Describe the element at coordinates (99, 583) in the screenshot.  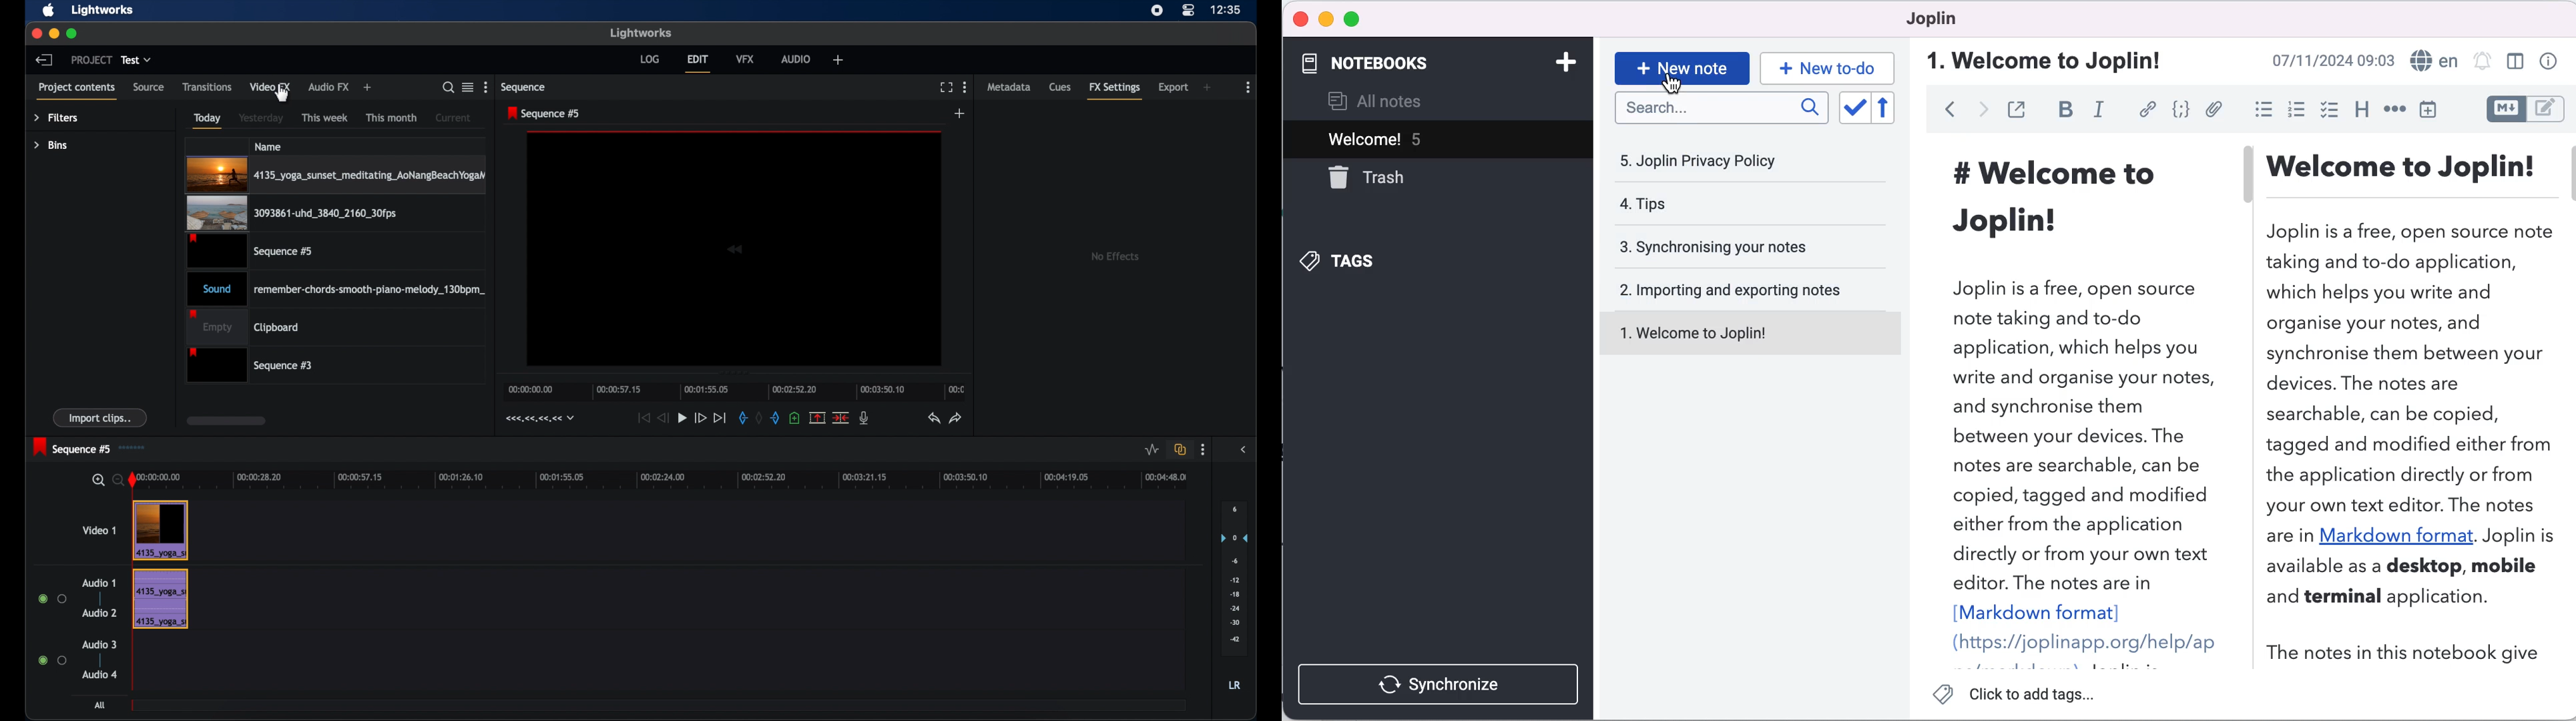
I see `audio 1` at that location.